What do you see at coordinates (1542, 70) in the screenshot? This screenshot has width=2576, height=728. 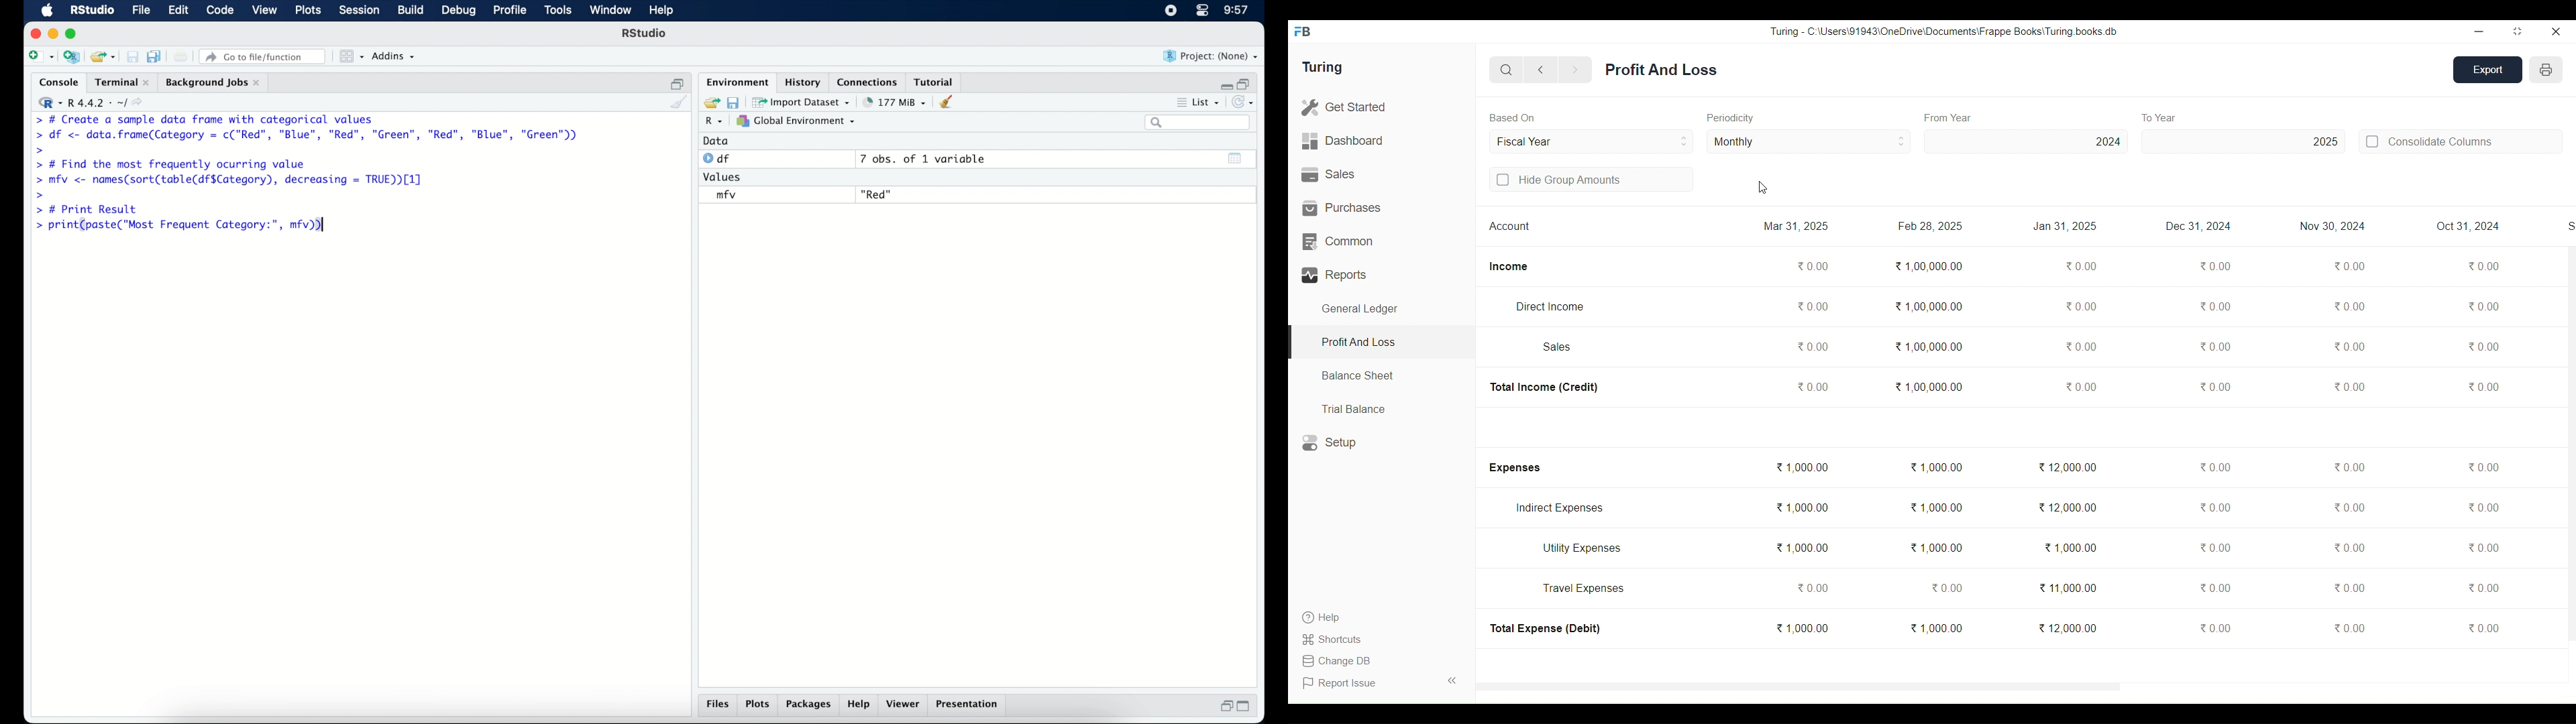 I see `Previous` at bounding box center [1542, 70].